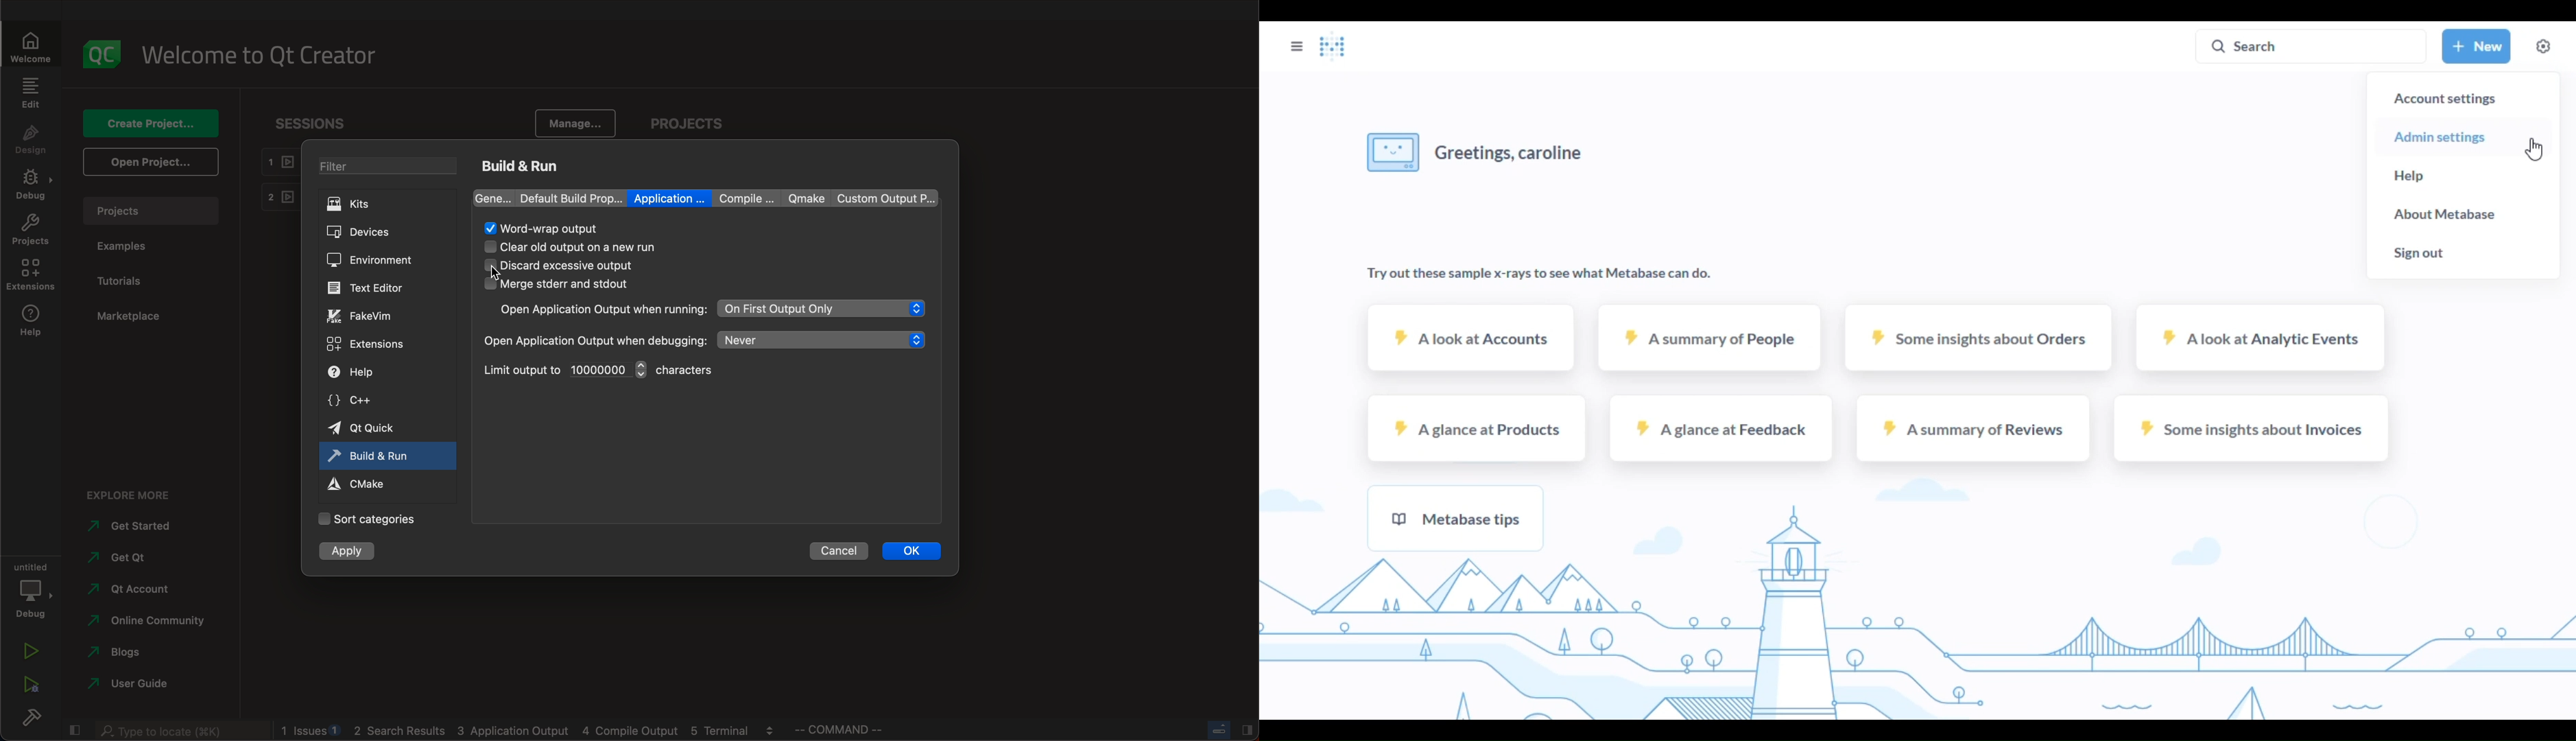 The height and width of the screenshot is (756, 2576). Describe the element at coordinates (134, 684) in the screenshot. I see `user guide` at that location.